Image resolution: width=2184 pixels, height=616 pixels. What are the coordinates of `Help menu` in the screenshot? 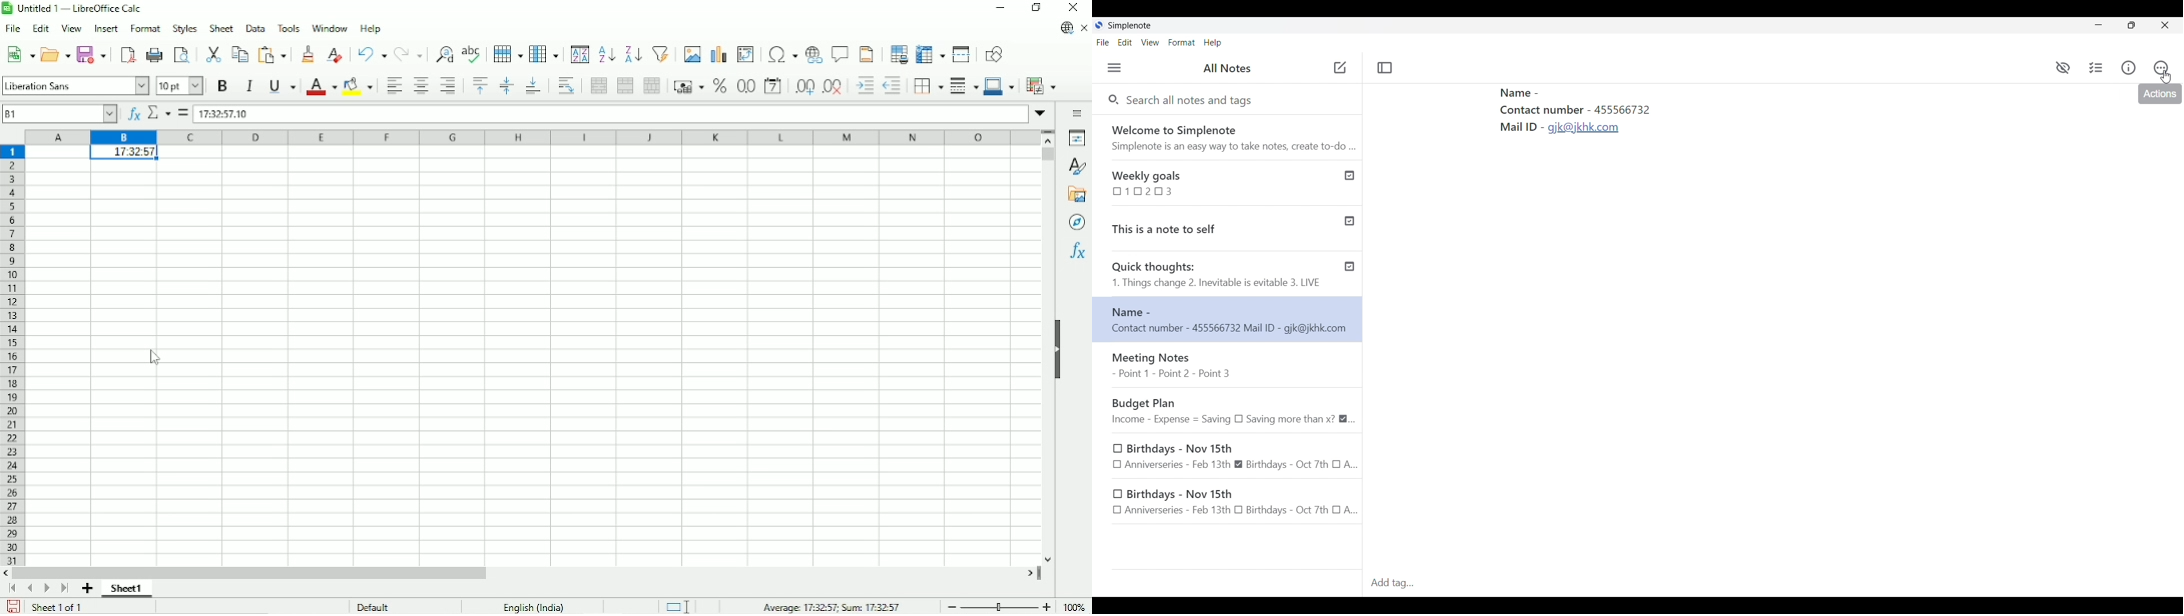 It's located at (1213, 43).